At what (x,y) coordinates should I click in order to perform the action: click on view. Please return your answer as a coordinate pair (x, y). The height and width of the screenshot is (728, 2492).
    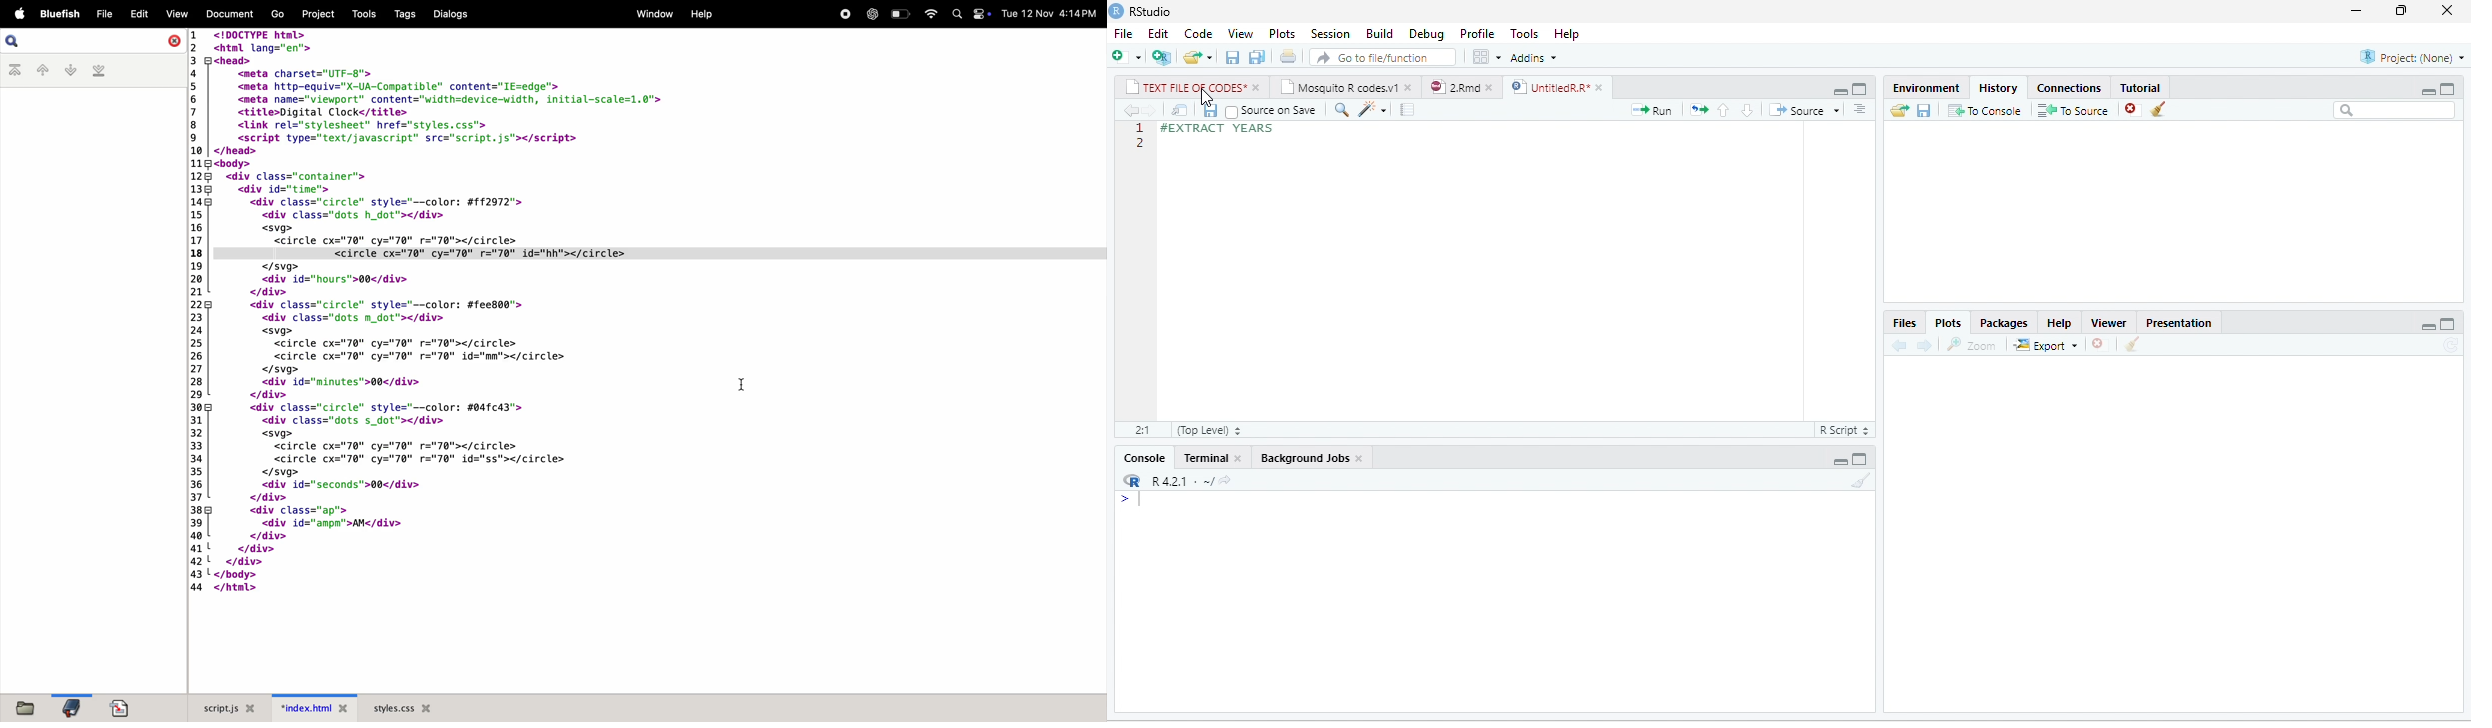
    Looking at the image, I should click on (173, 14).